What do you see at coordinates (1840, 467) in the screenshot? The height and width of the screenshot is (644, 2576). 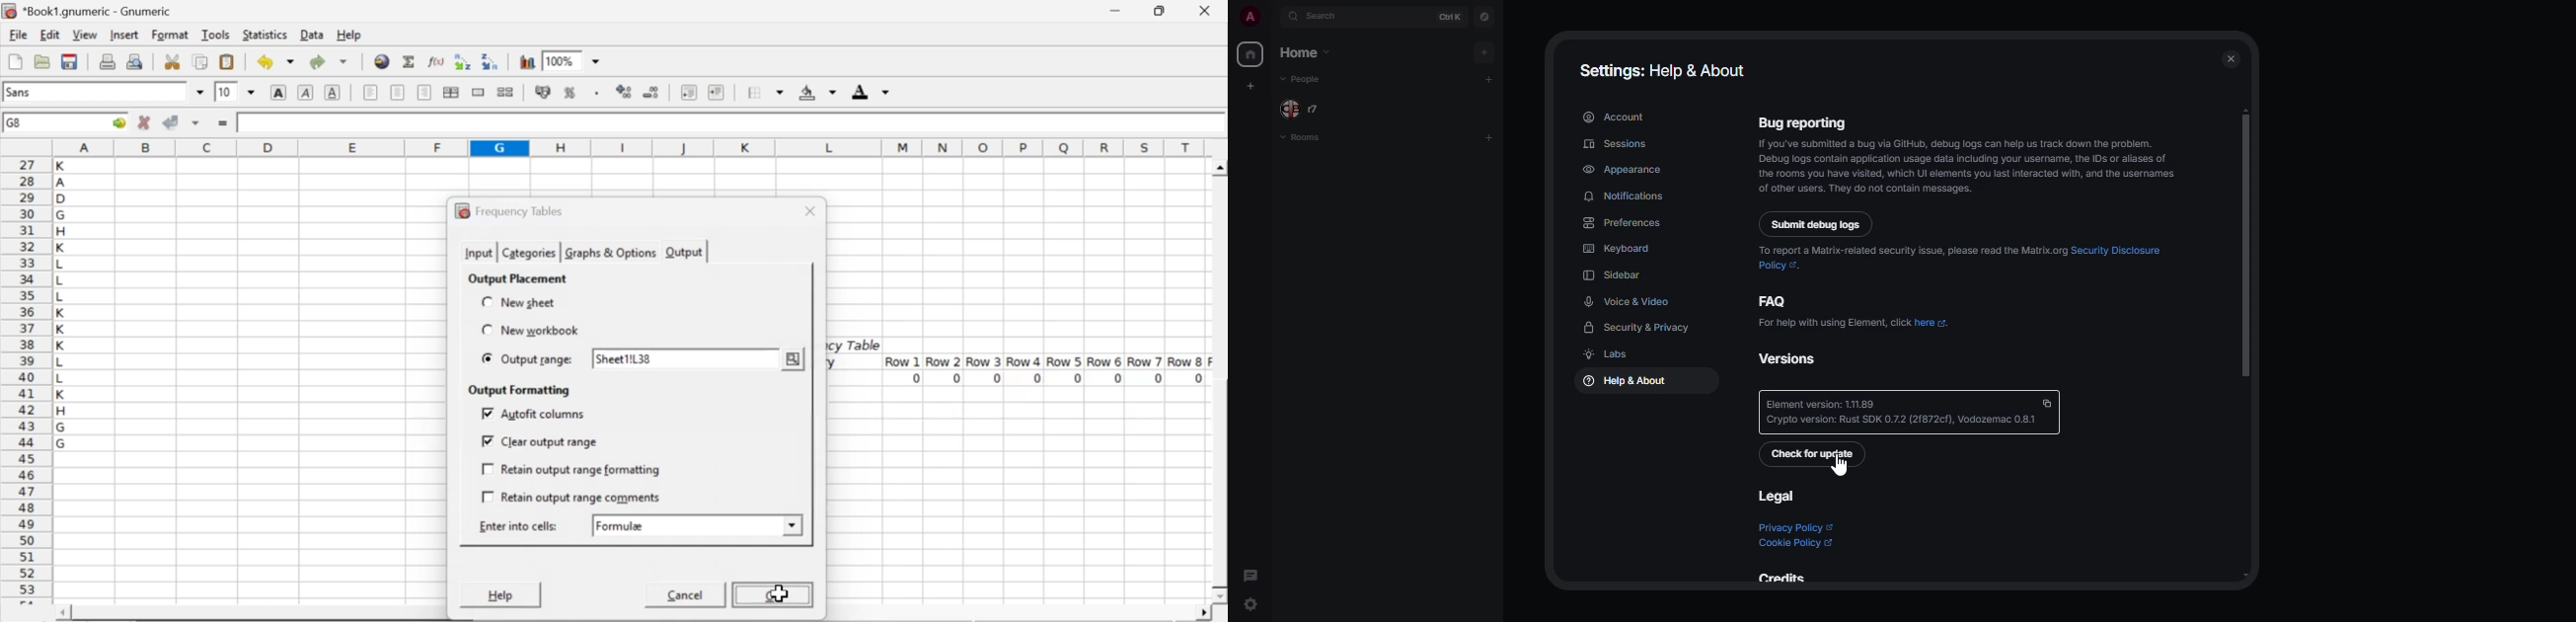 I see `cursor` at bounding box center [1840, 467].